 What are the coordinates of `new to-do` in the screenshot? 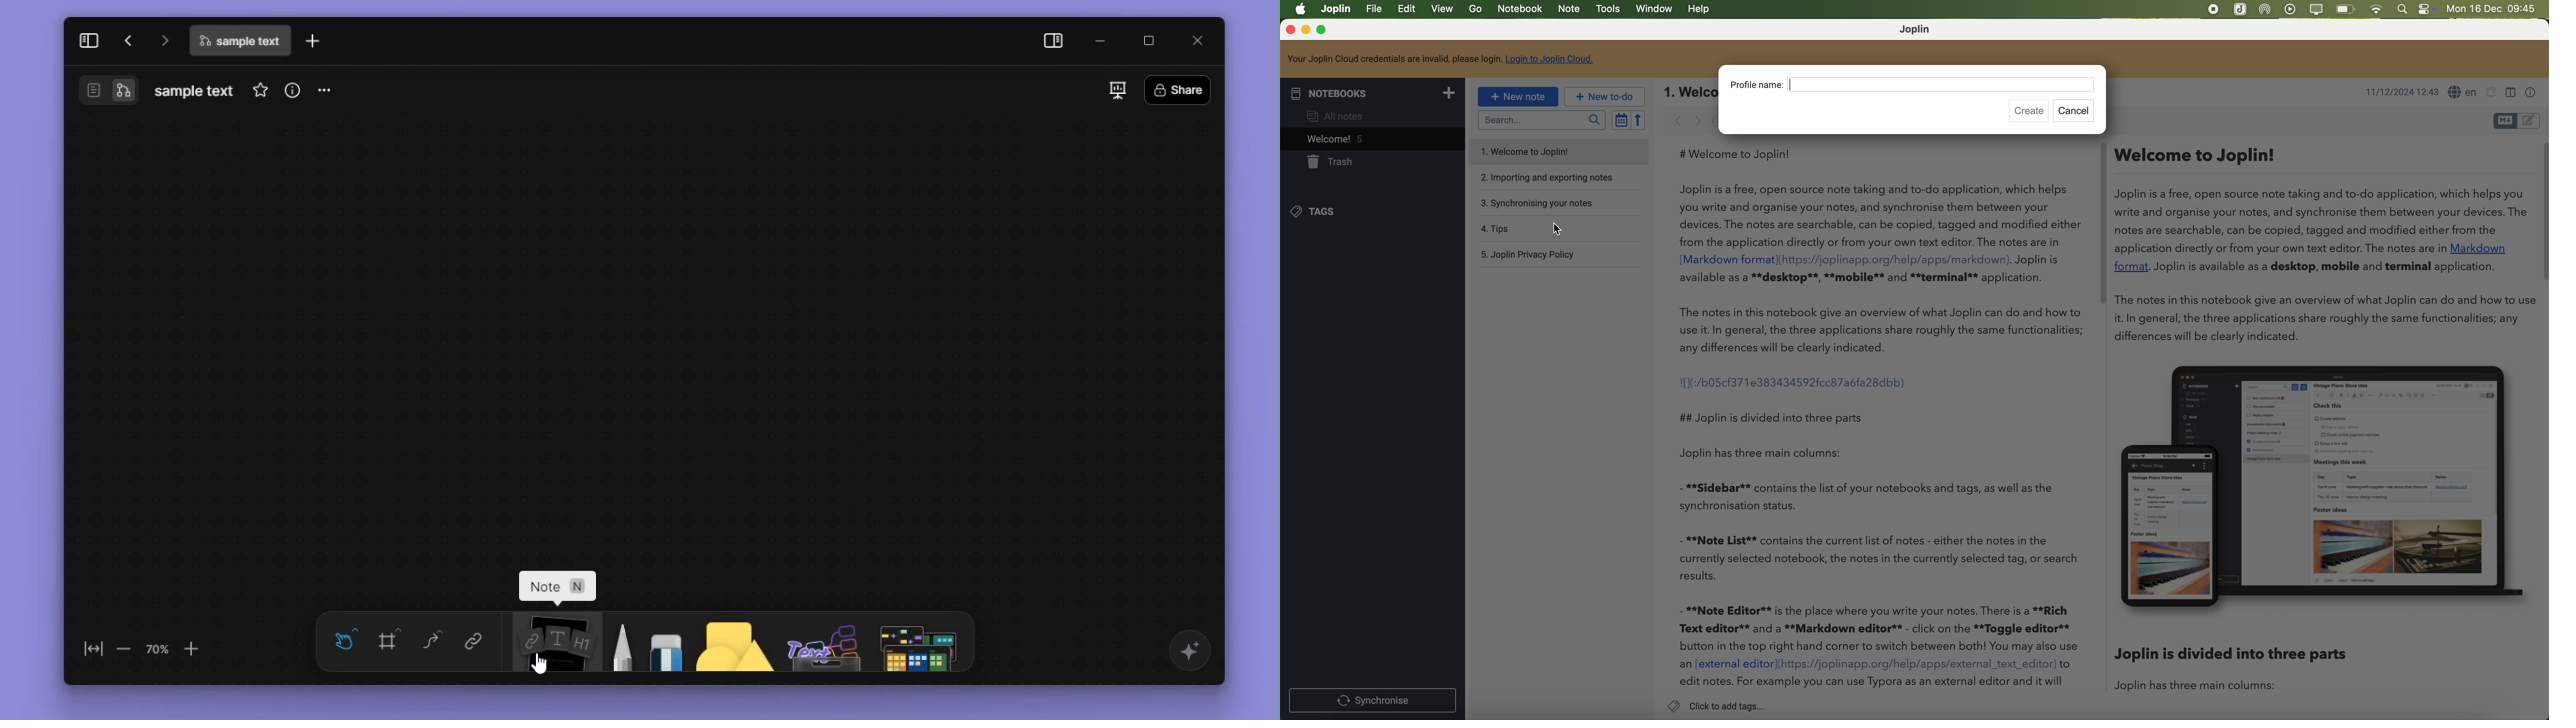 It's located at (1604, 96).